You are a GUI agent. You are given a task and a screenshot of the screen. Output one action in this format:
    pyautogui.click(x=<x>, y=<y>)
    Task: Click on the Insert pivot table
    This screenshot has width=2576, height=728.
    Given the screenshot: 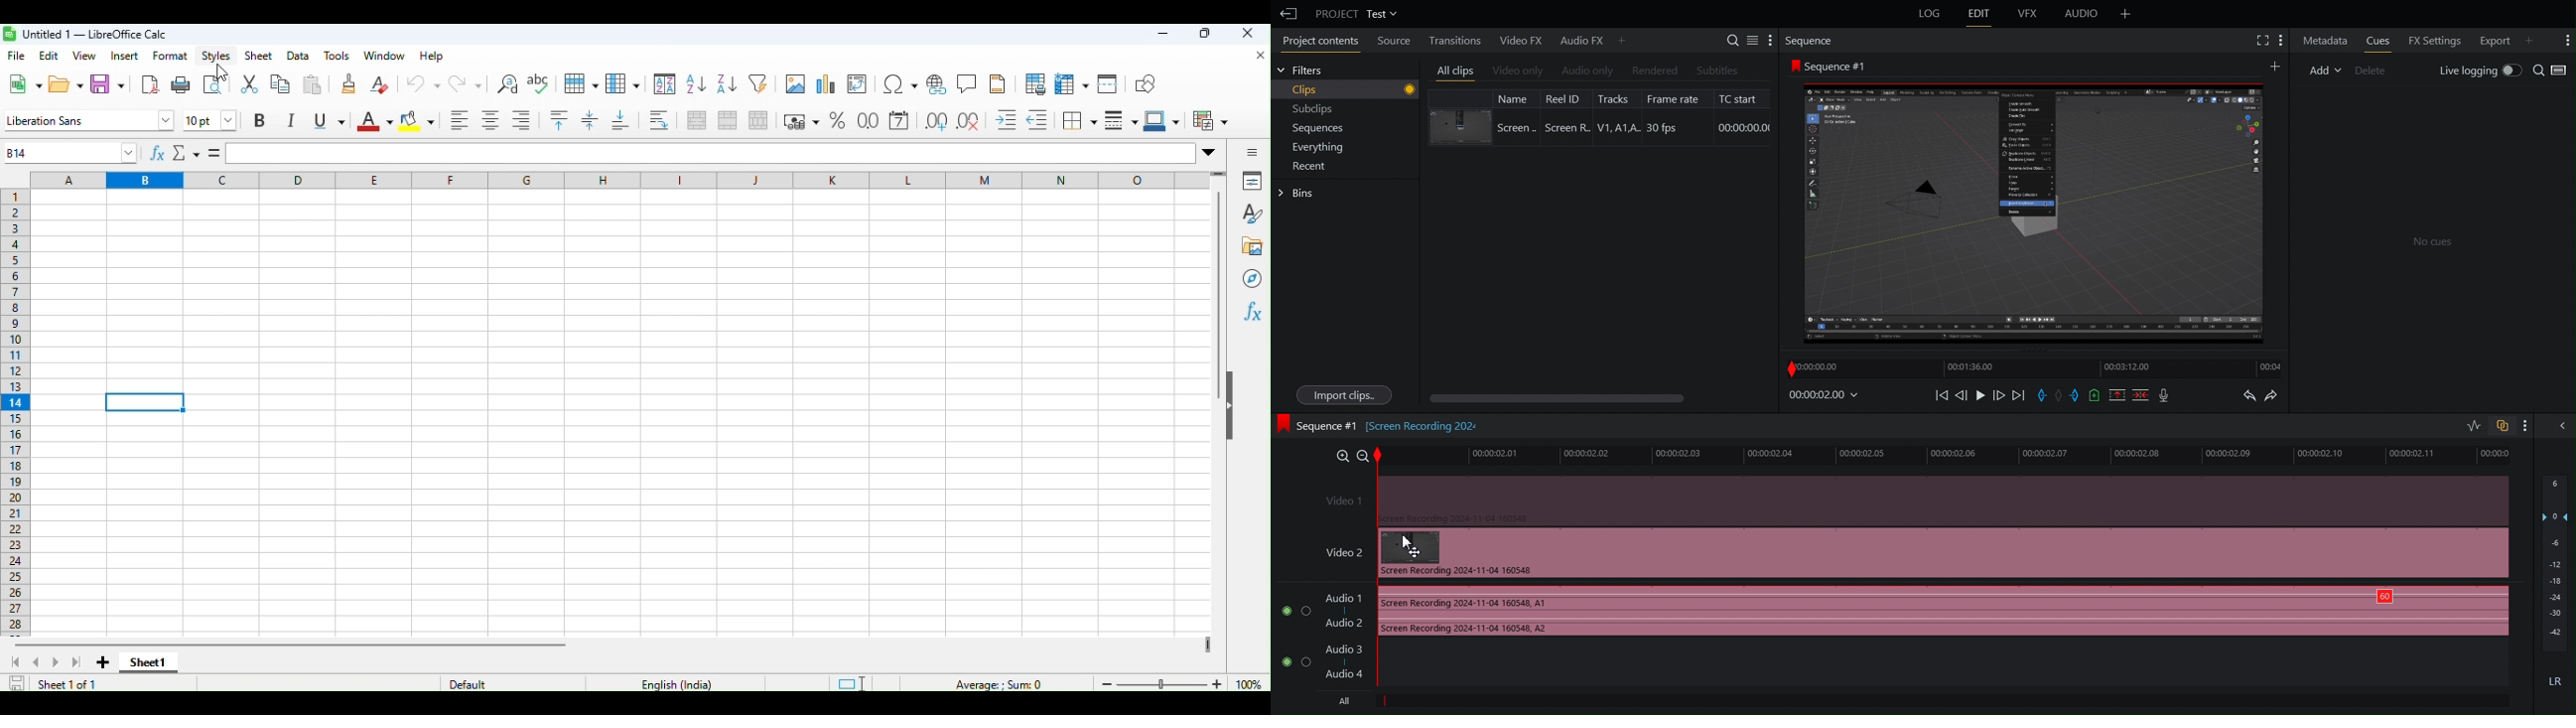 What is the action you would take?
    pyautogui.click(x=860, y=84)
    